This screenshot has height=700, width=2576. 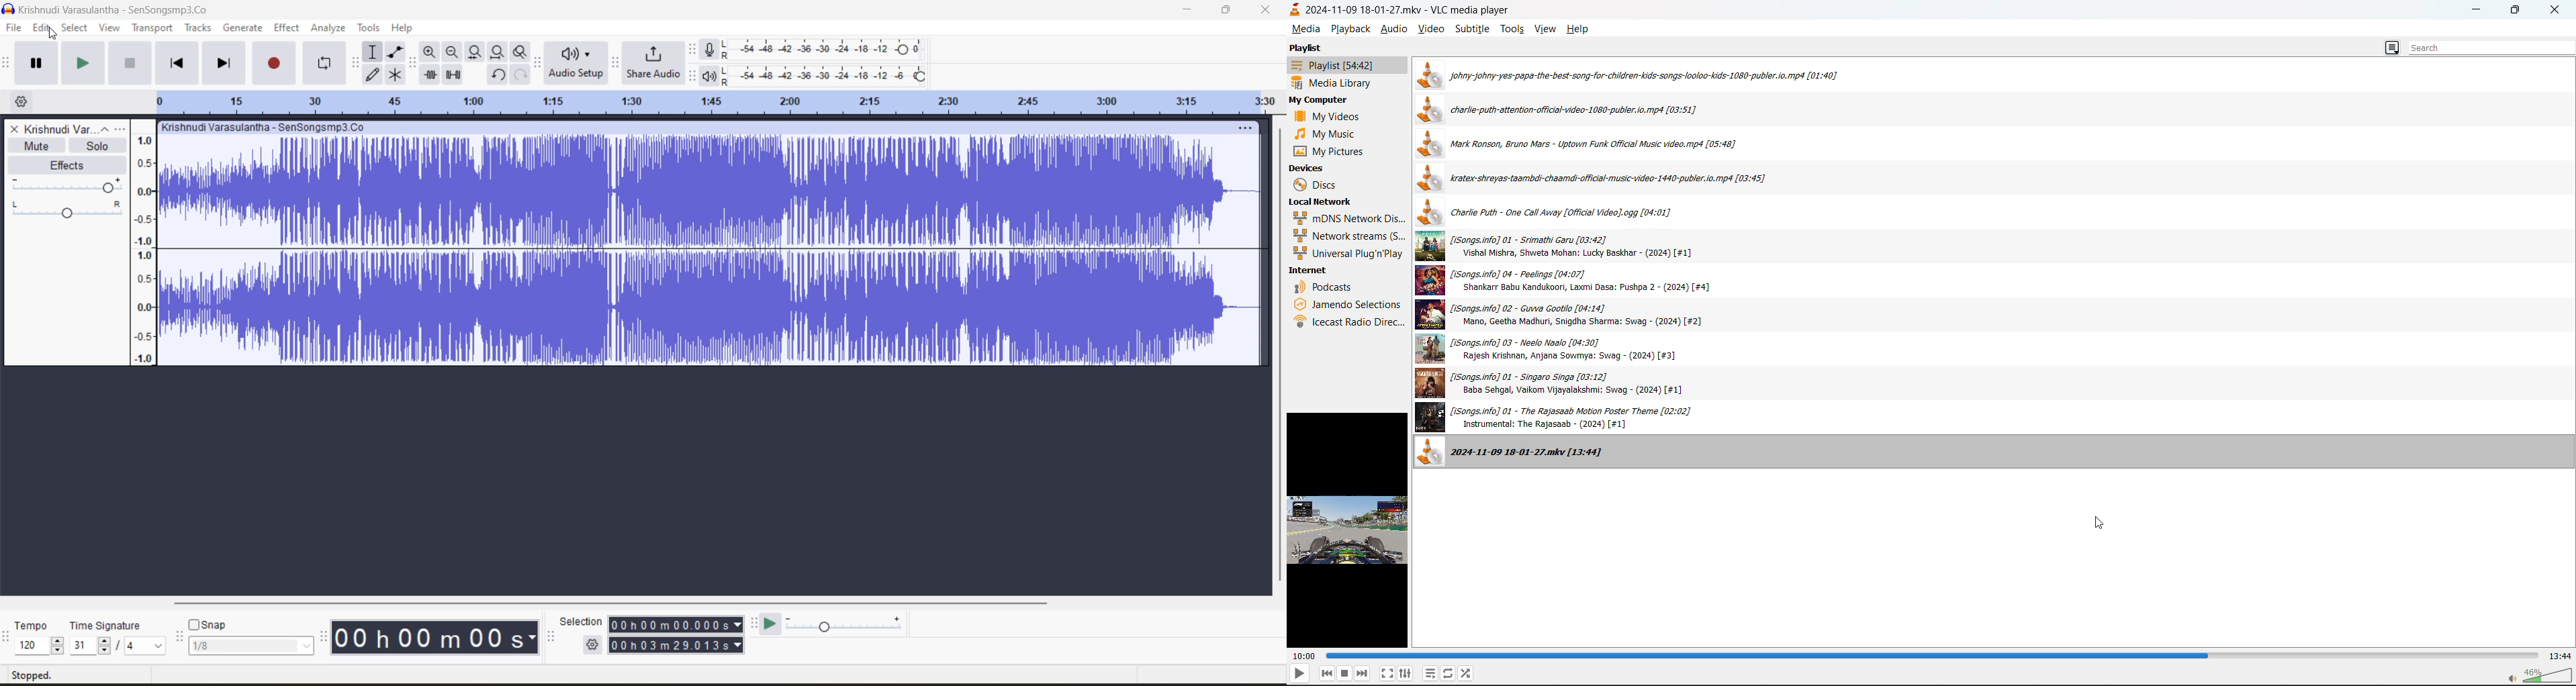 I want to click on podcasts, so click(x=1327, y=287).